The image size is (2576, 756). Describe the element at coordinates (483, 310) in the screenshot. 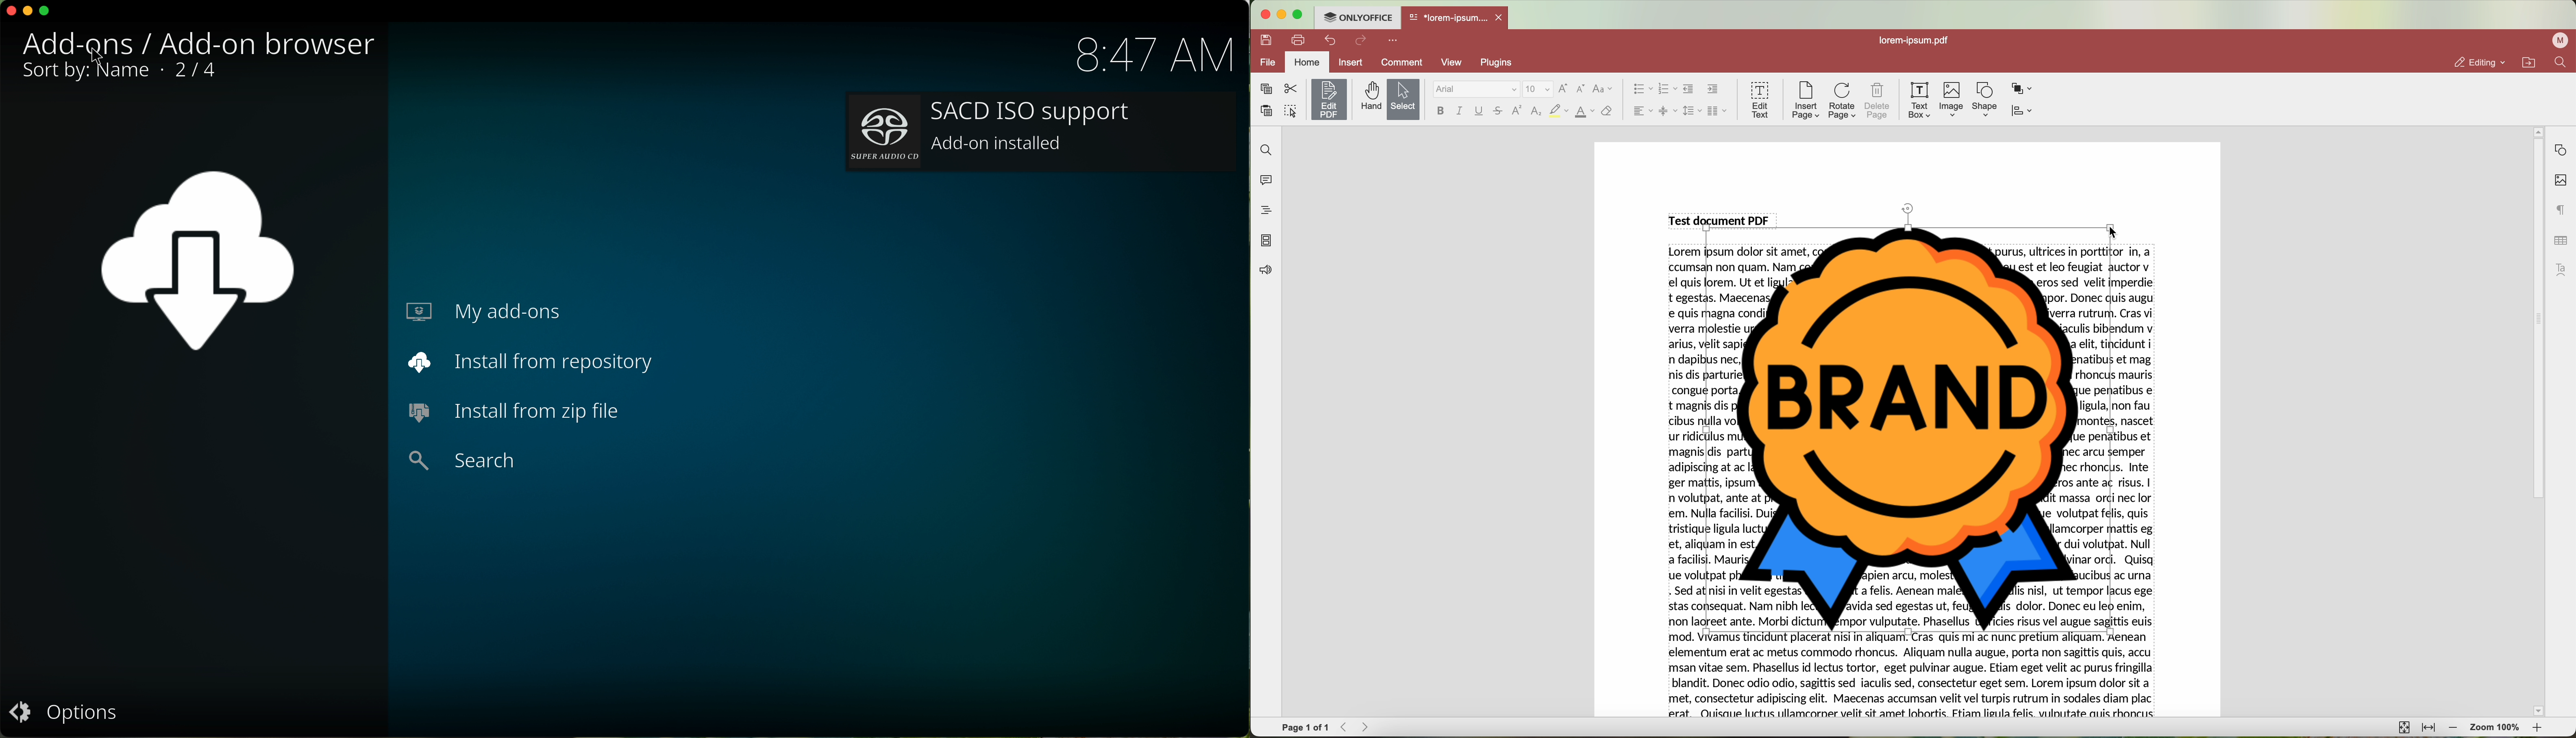

I see `my add-ons` at that location.